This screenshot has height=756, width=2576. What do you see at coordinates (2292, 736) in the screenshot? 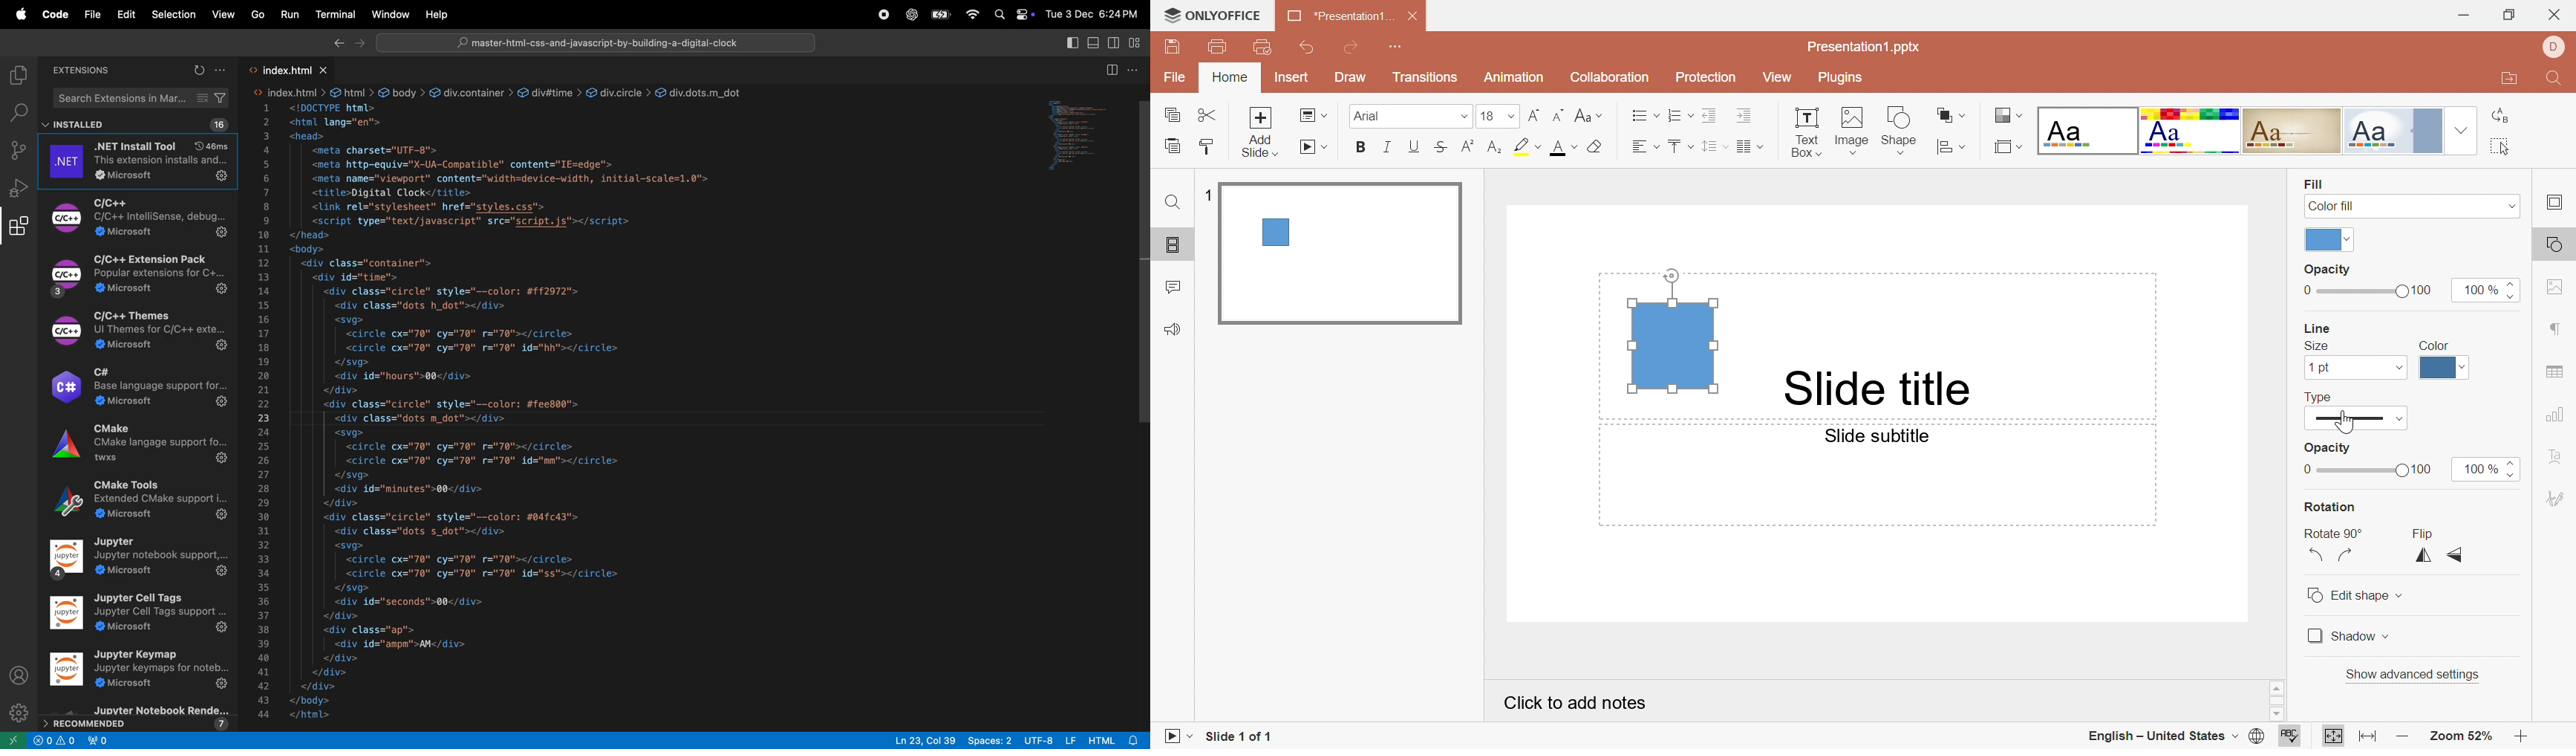
I see `Check spelling` at bounding box center [2292, 736].